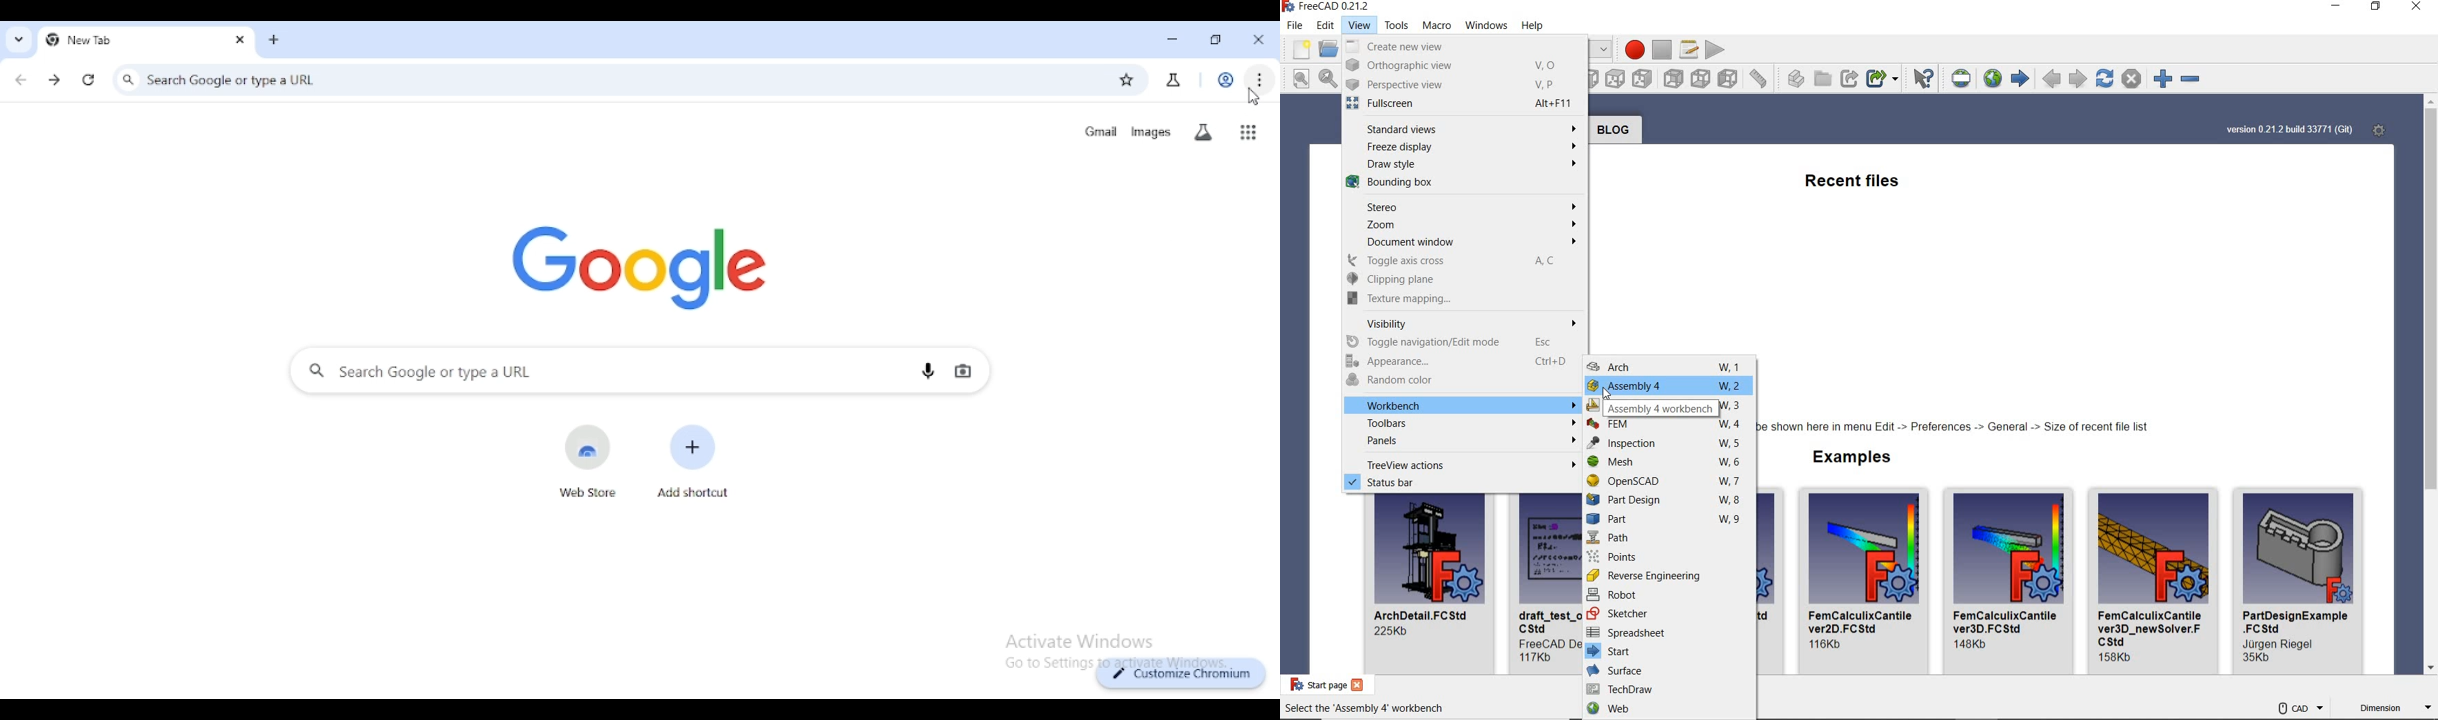  I want to click on robot, so click(1669, 596).